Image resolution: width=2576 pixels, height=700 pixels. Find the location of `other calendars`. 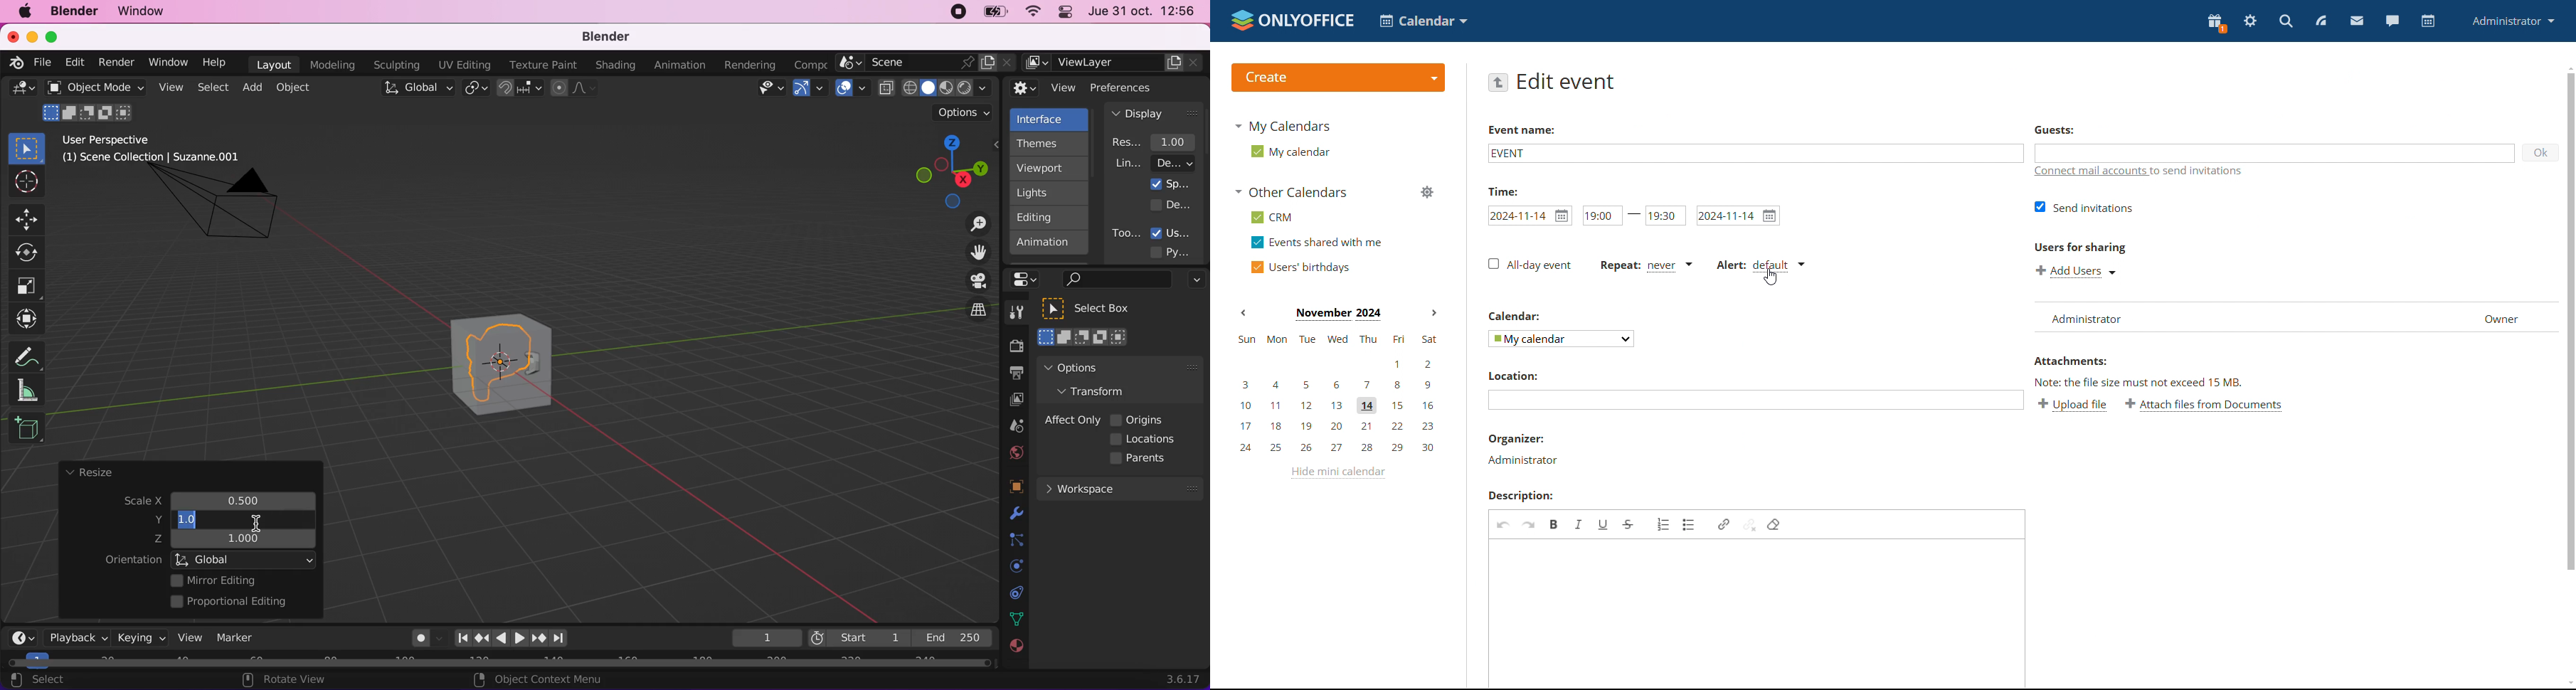

other calendars is located at coordinates (1291, 192).